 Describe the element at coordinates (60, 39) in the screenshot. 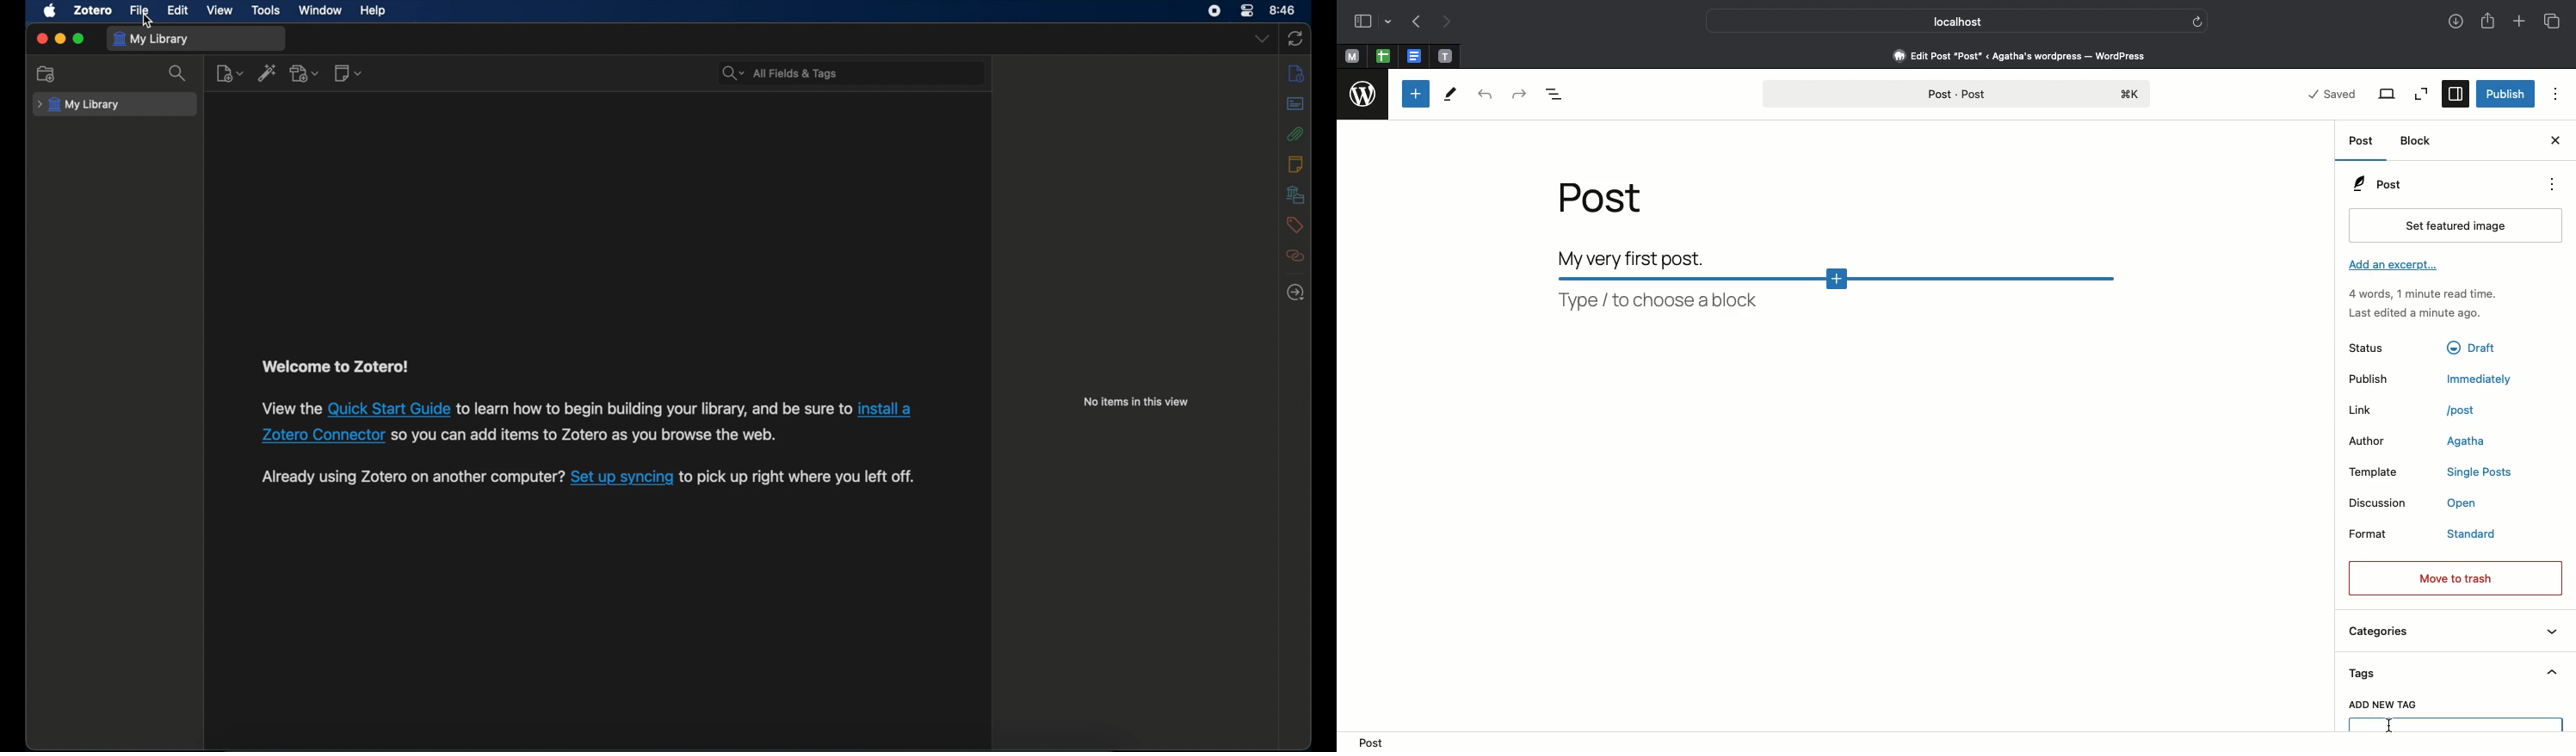

I see `minimize` at that location.